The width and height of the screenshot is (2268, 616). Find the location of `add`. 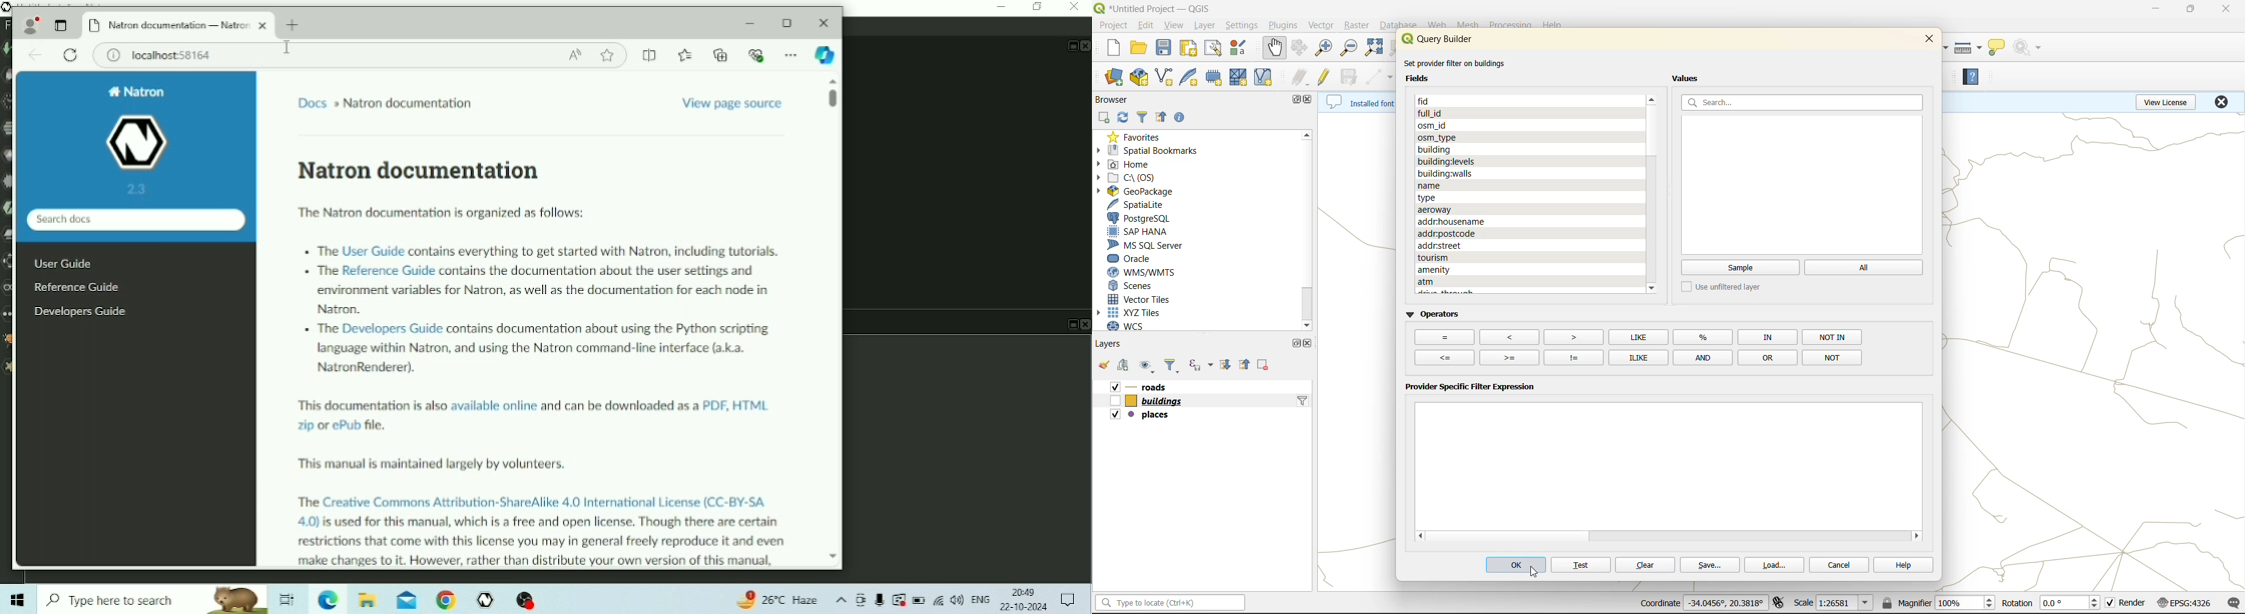

add is located at coordinates (1126, 366).